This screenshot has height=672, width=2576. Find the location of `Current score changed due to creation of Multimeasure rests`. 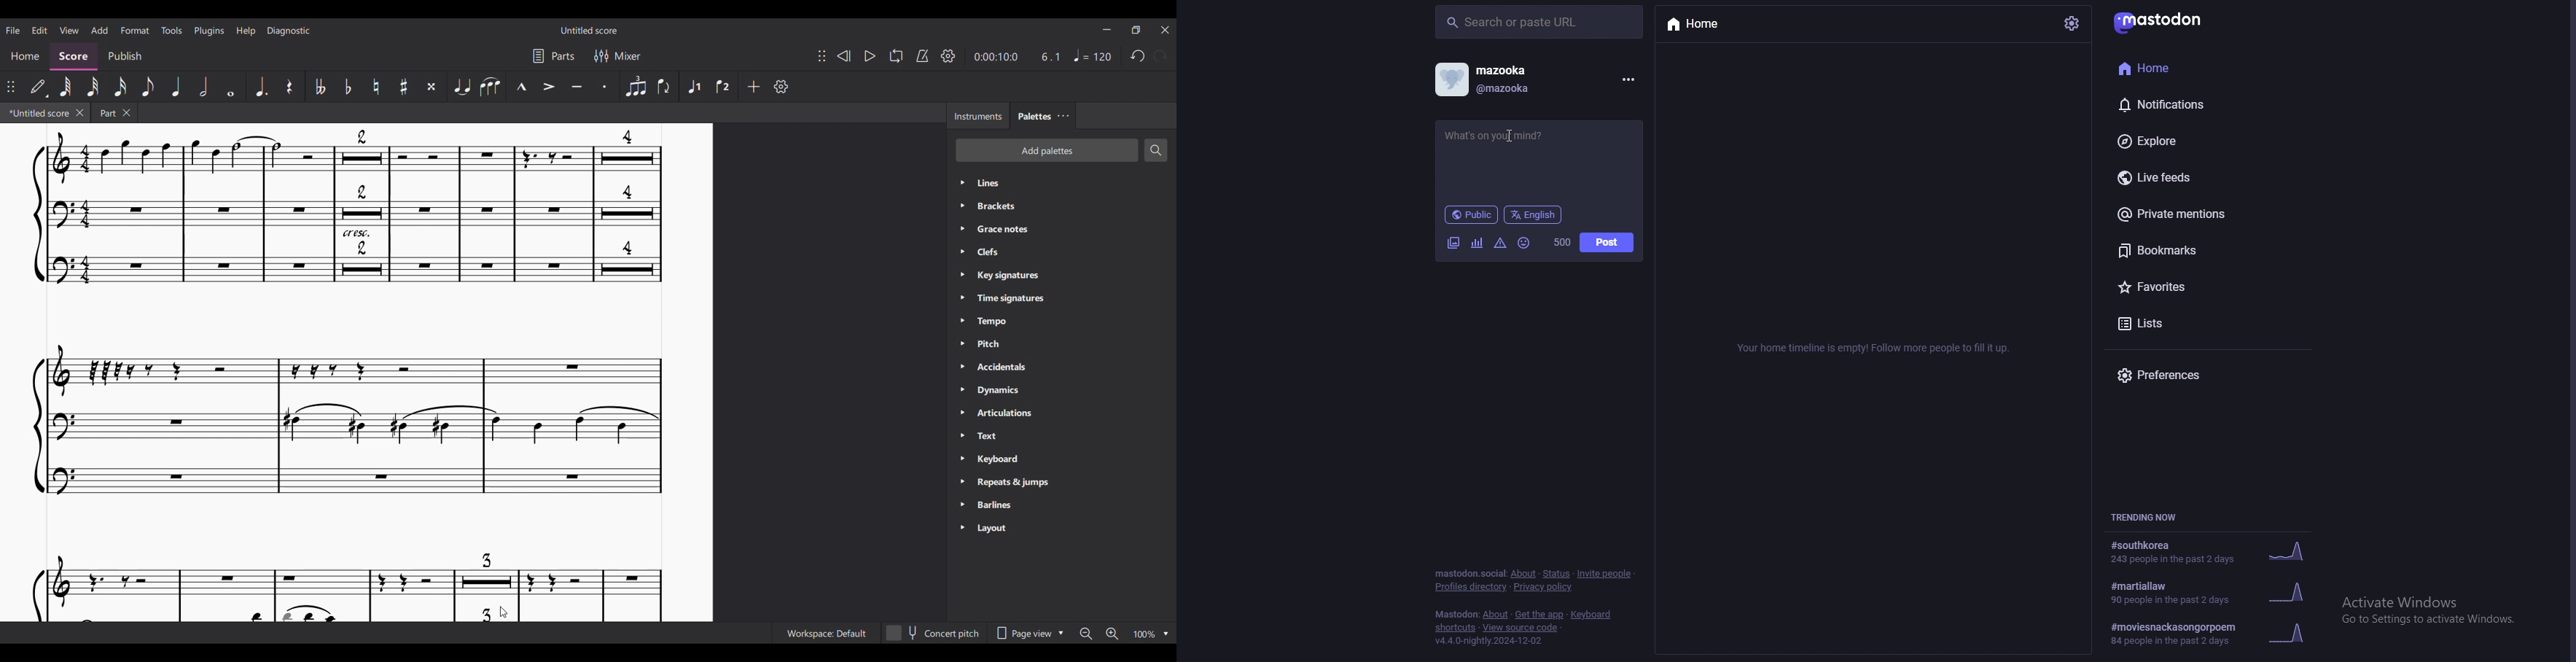

Current score changed due to creation of Multimeasure rests is located at coordinates (359, 373).